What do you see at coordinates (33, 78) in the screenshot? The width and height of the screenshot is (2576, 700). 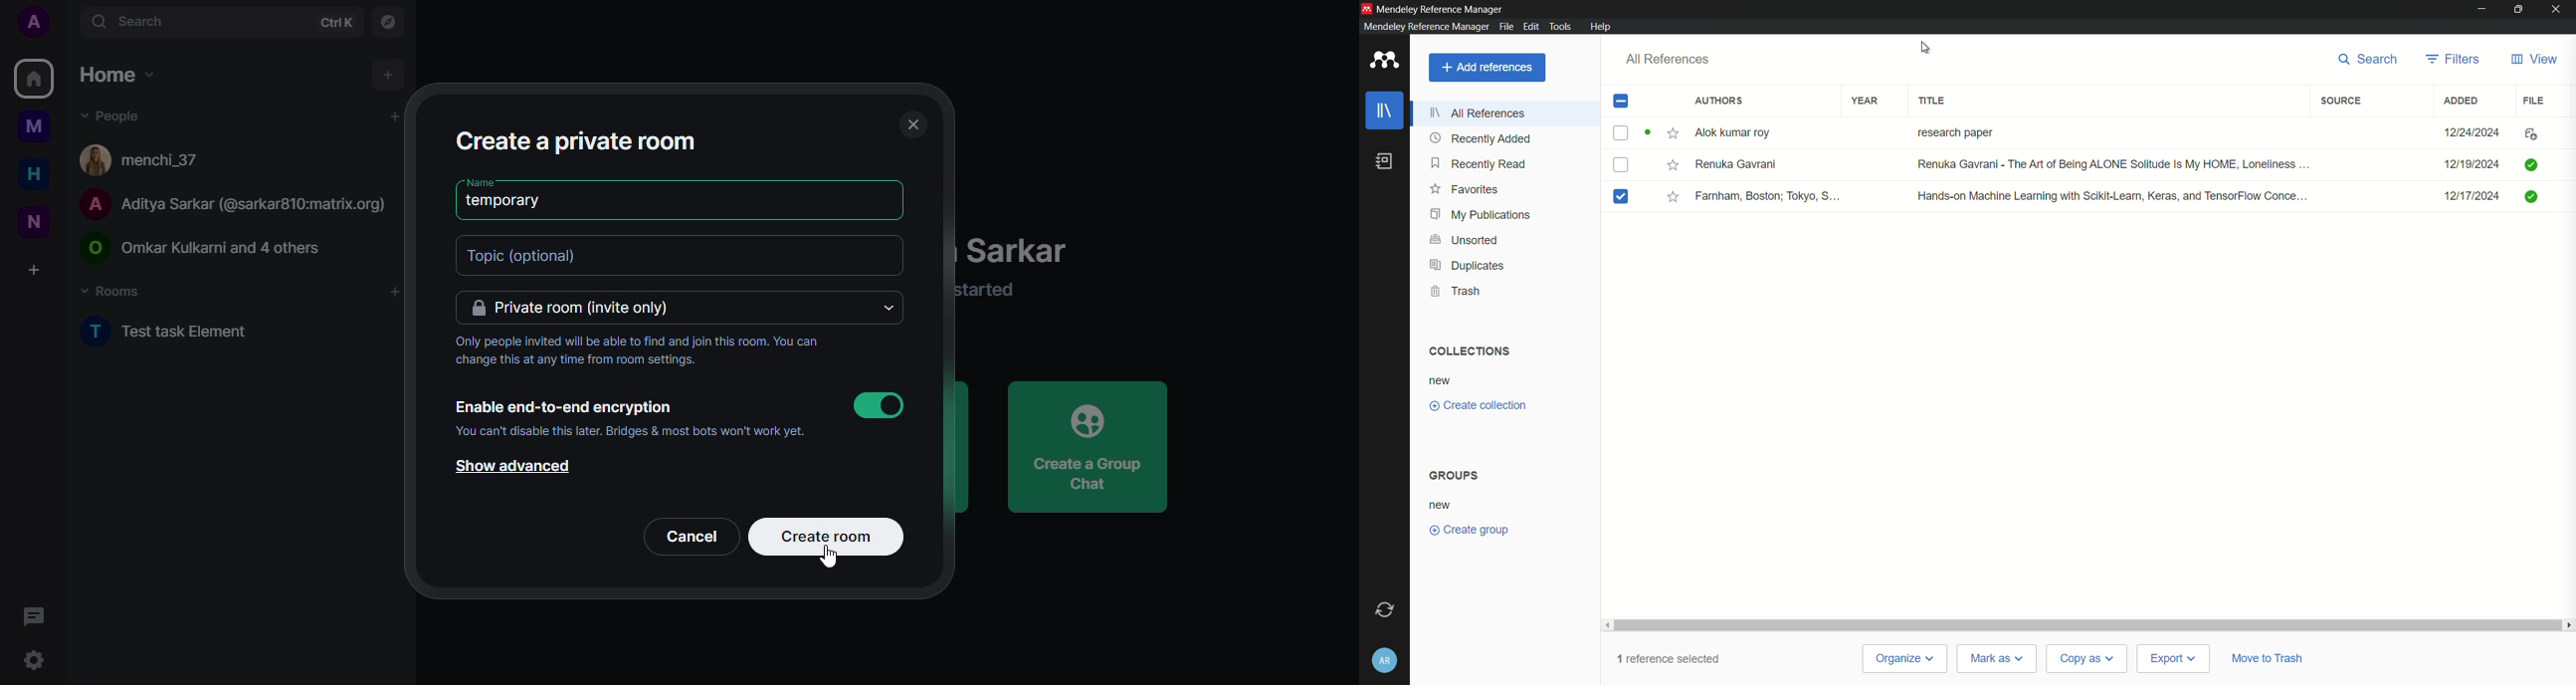 I see `home` at bounding box center [33, 78].